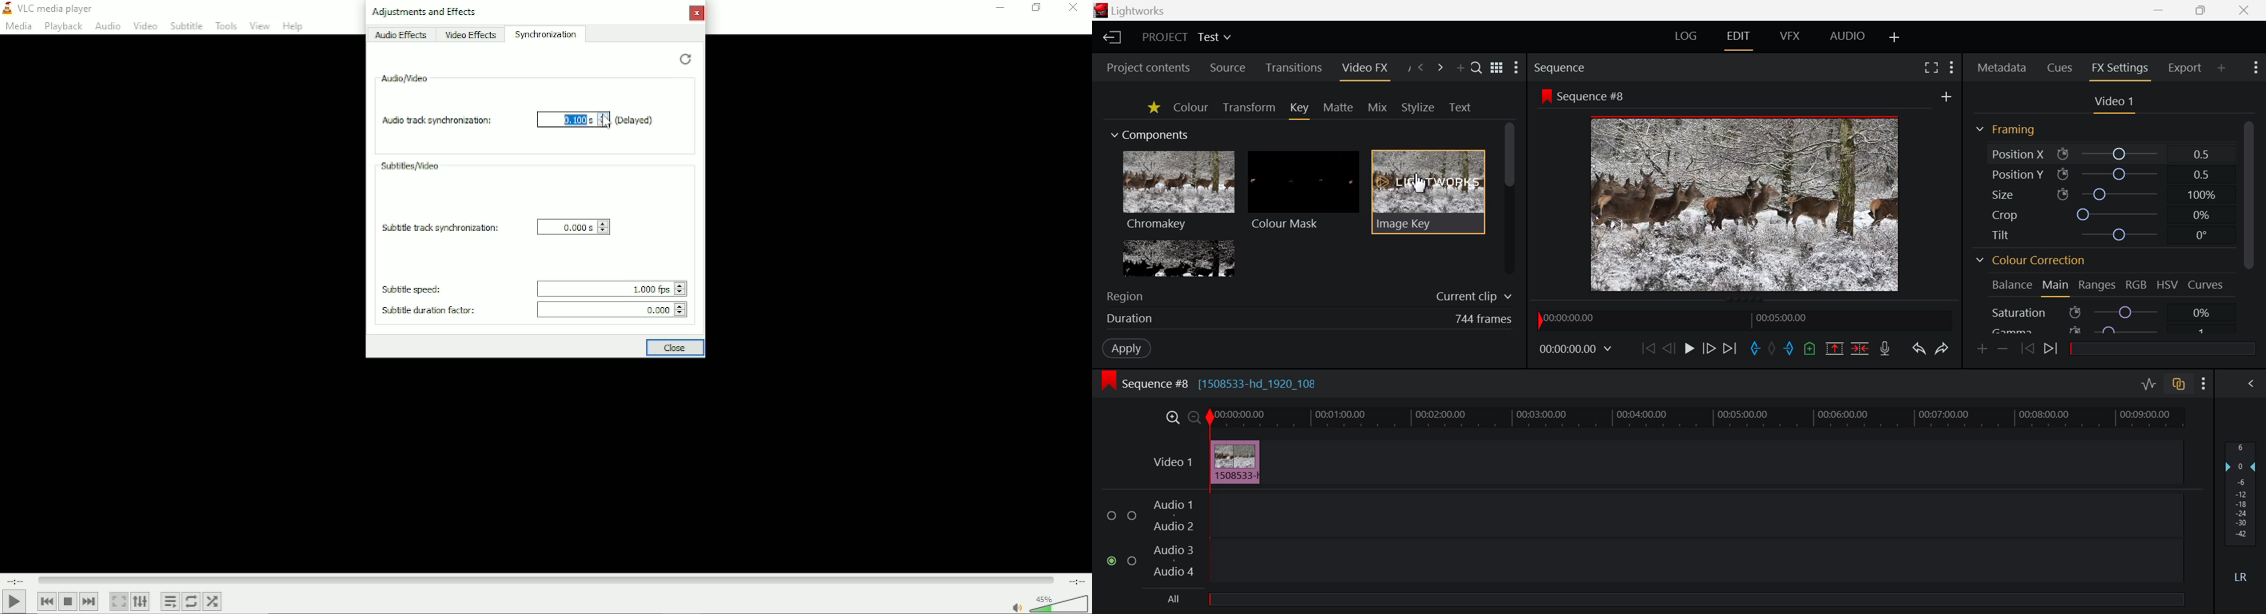 Image resolution: width=2268 pixels, height=616 pixels. What do you see at coordinates (2014, 284) in the screenshot?
I see `Balance` at bounding box center [2014, 284].